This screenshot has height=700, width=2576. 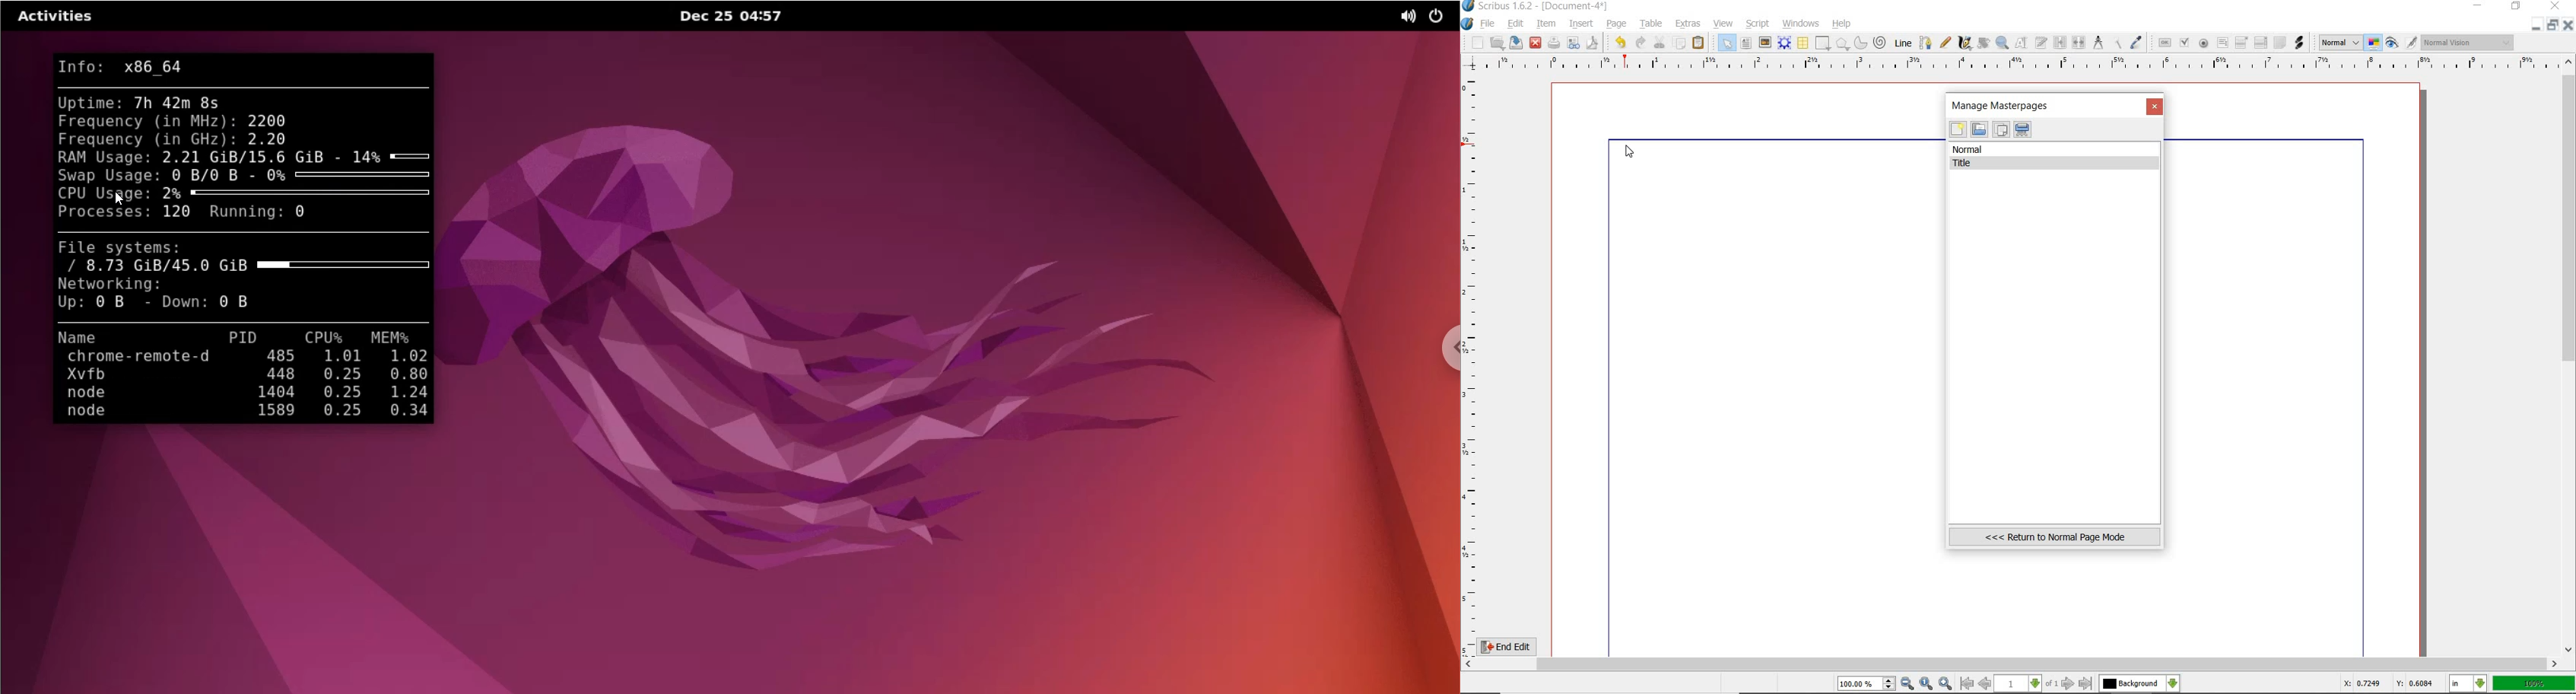 What do you see at coordinates (2535, 683) in the screenshot?
I see `100%` at bounding box center [2535, 683].